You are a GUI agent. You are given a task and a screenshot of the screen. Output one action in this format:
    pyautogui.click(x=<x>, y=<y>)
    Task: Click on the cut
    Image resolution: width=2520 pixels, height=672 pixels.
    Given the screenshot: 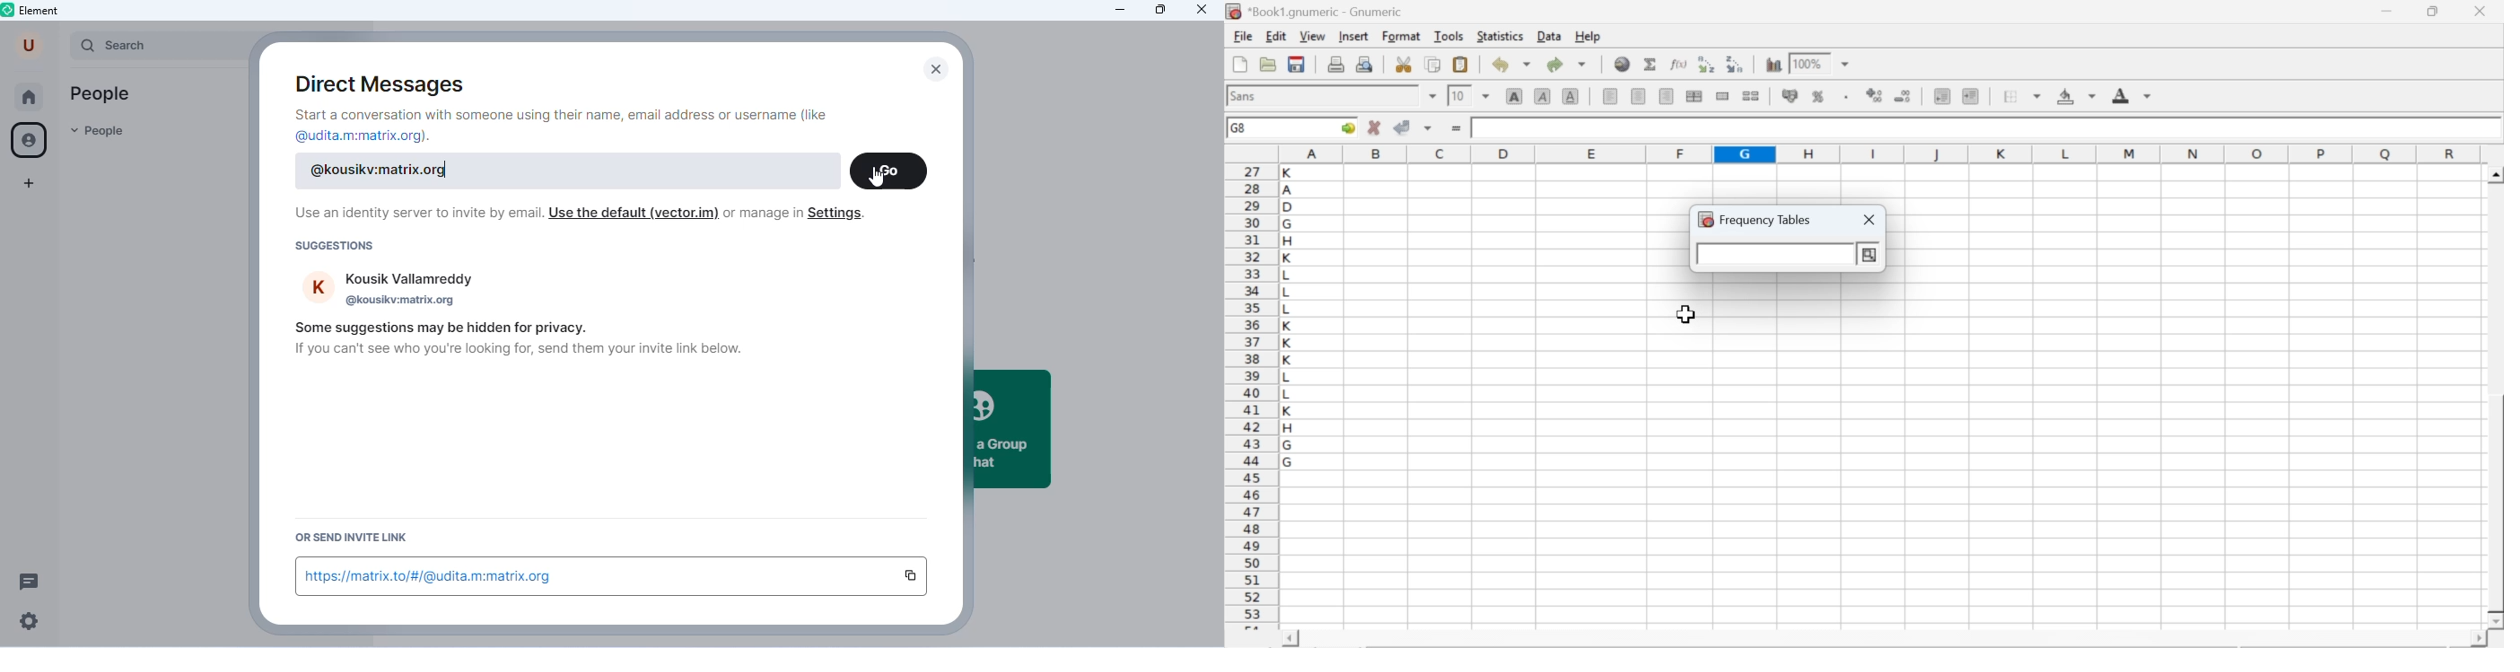 What is the action you would take?
    pyautogui.click(x=1403, y=64)
    